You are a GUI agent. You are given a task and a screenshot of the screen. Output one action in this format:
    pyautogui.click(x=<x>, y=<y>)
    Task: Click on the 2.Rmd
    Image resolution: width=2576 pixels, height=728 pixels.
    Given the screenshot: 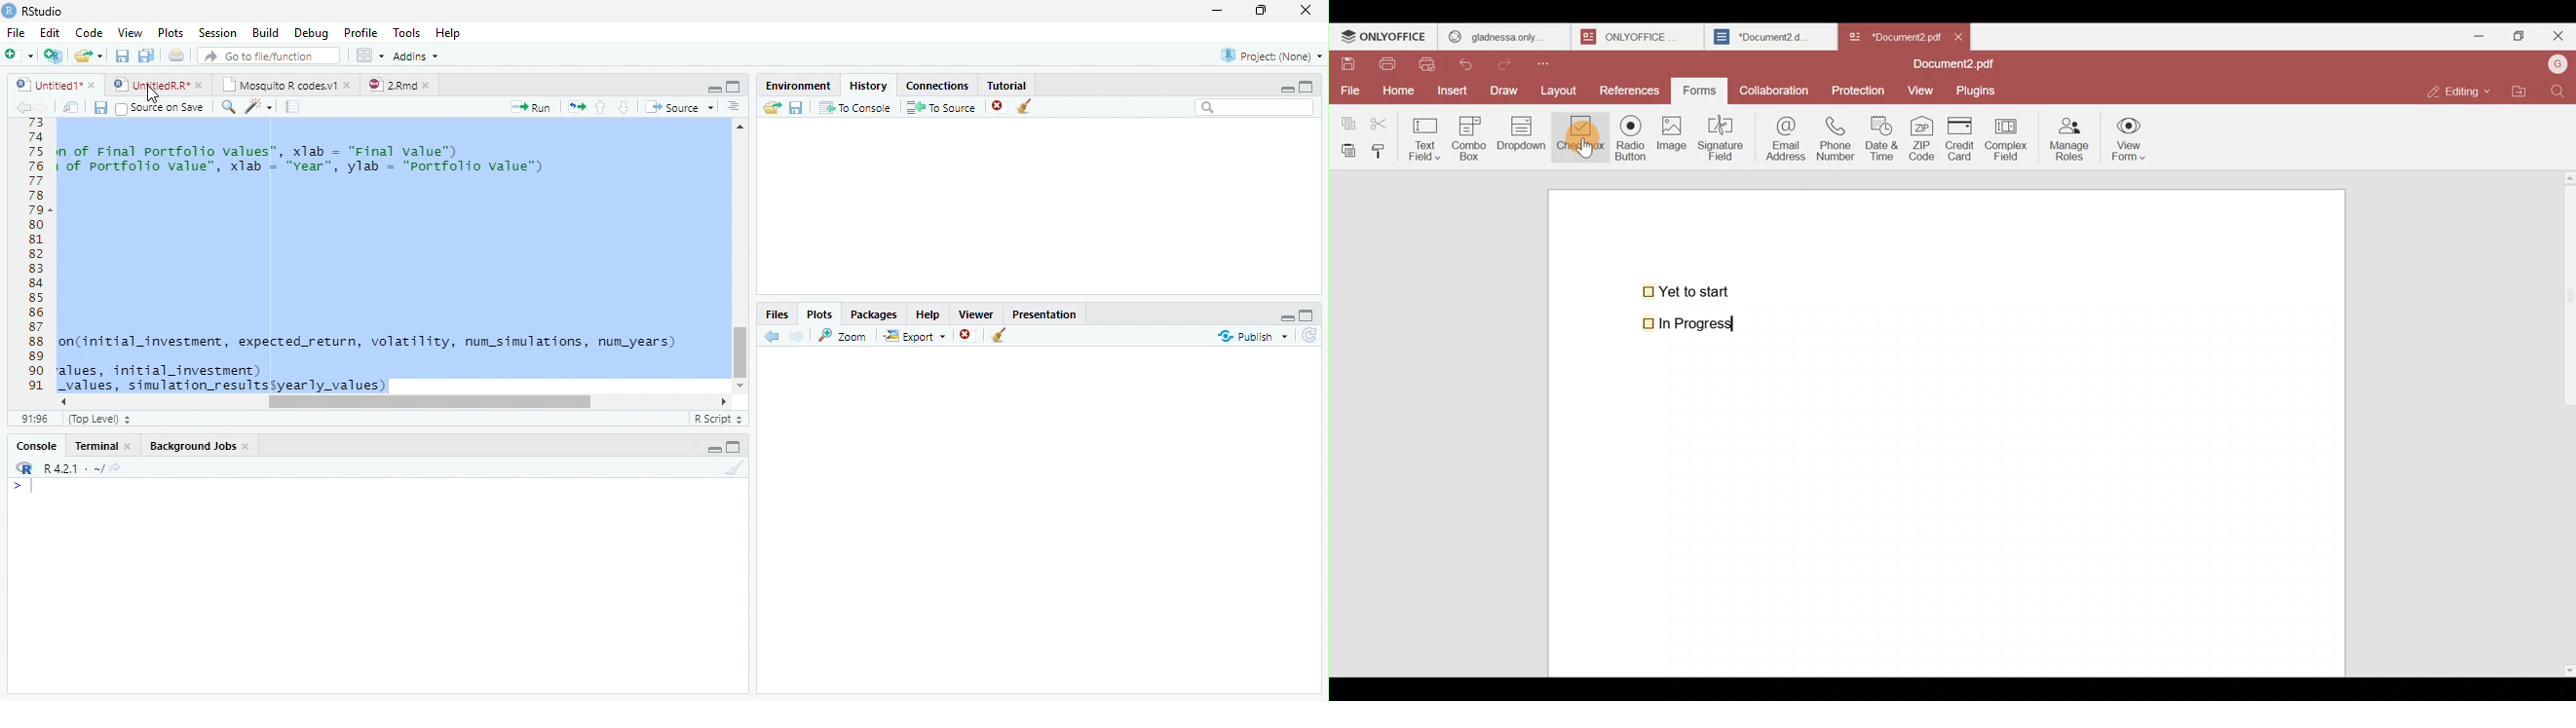 What is the action you would take?
    pyautogui.click(x=399, y=85)
    